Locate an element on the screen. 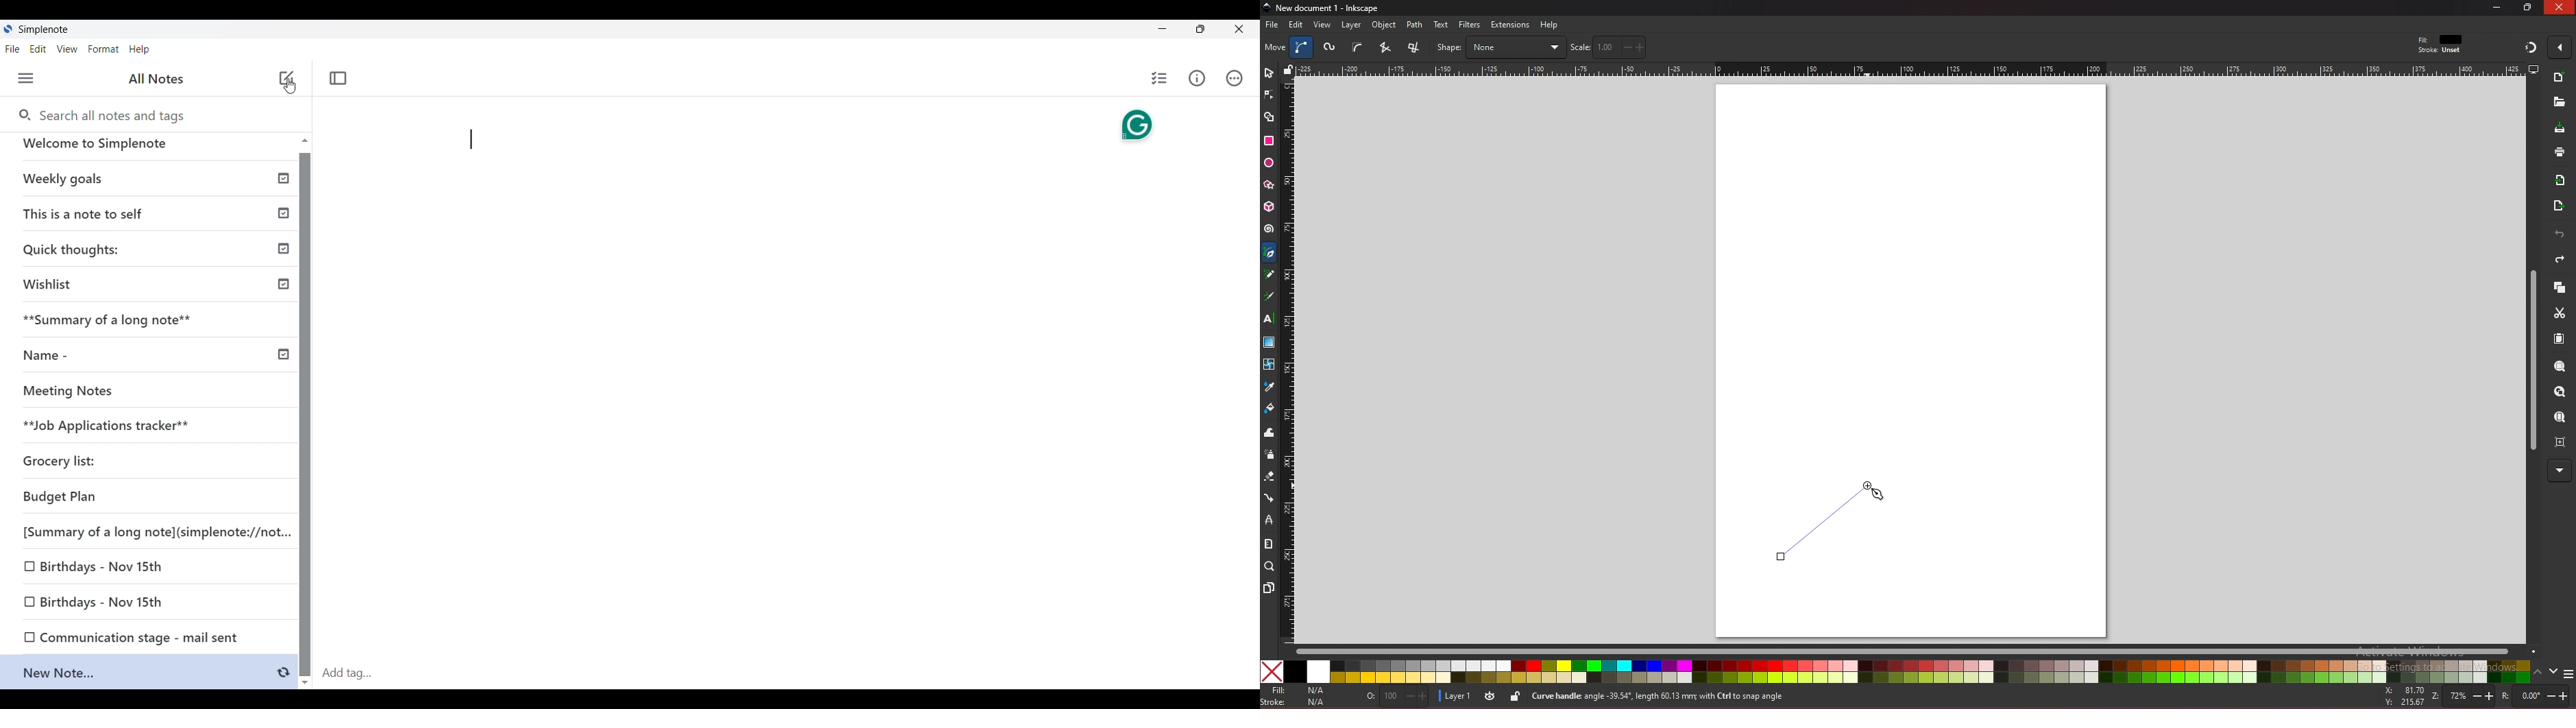 This screenshot has width=2576, height=728. undo is located at coordinates (2560, 235).